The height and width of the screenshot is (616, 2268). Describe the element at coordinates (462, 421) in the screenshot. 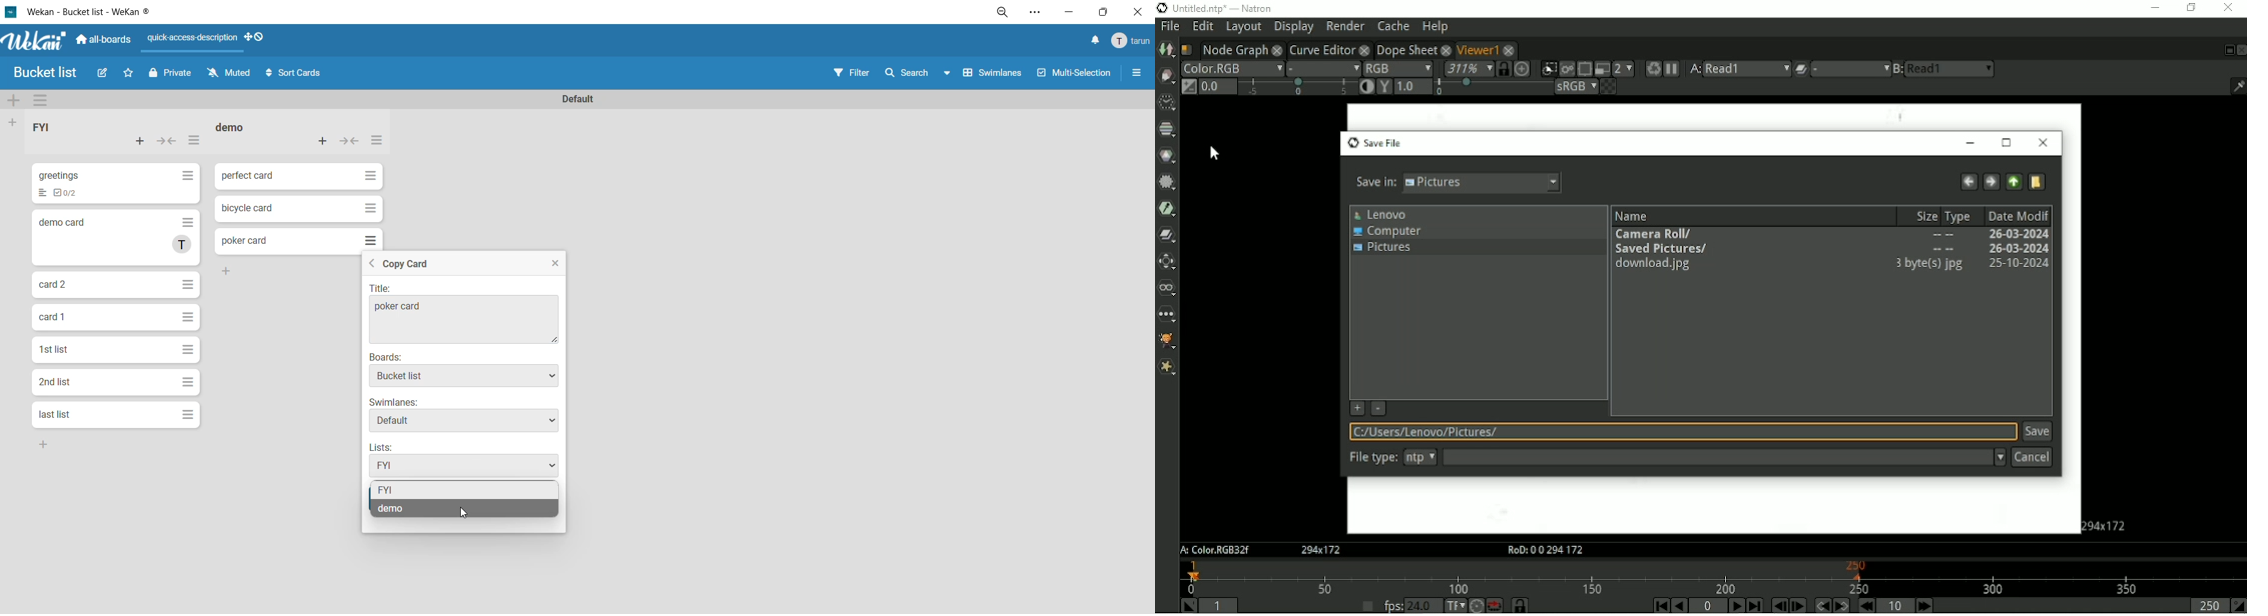

I see `Default` at that location.